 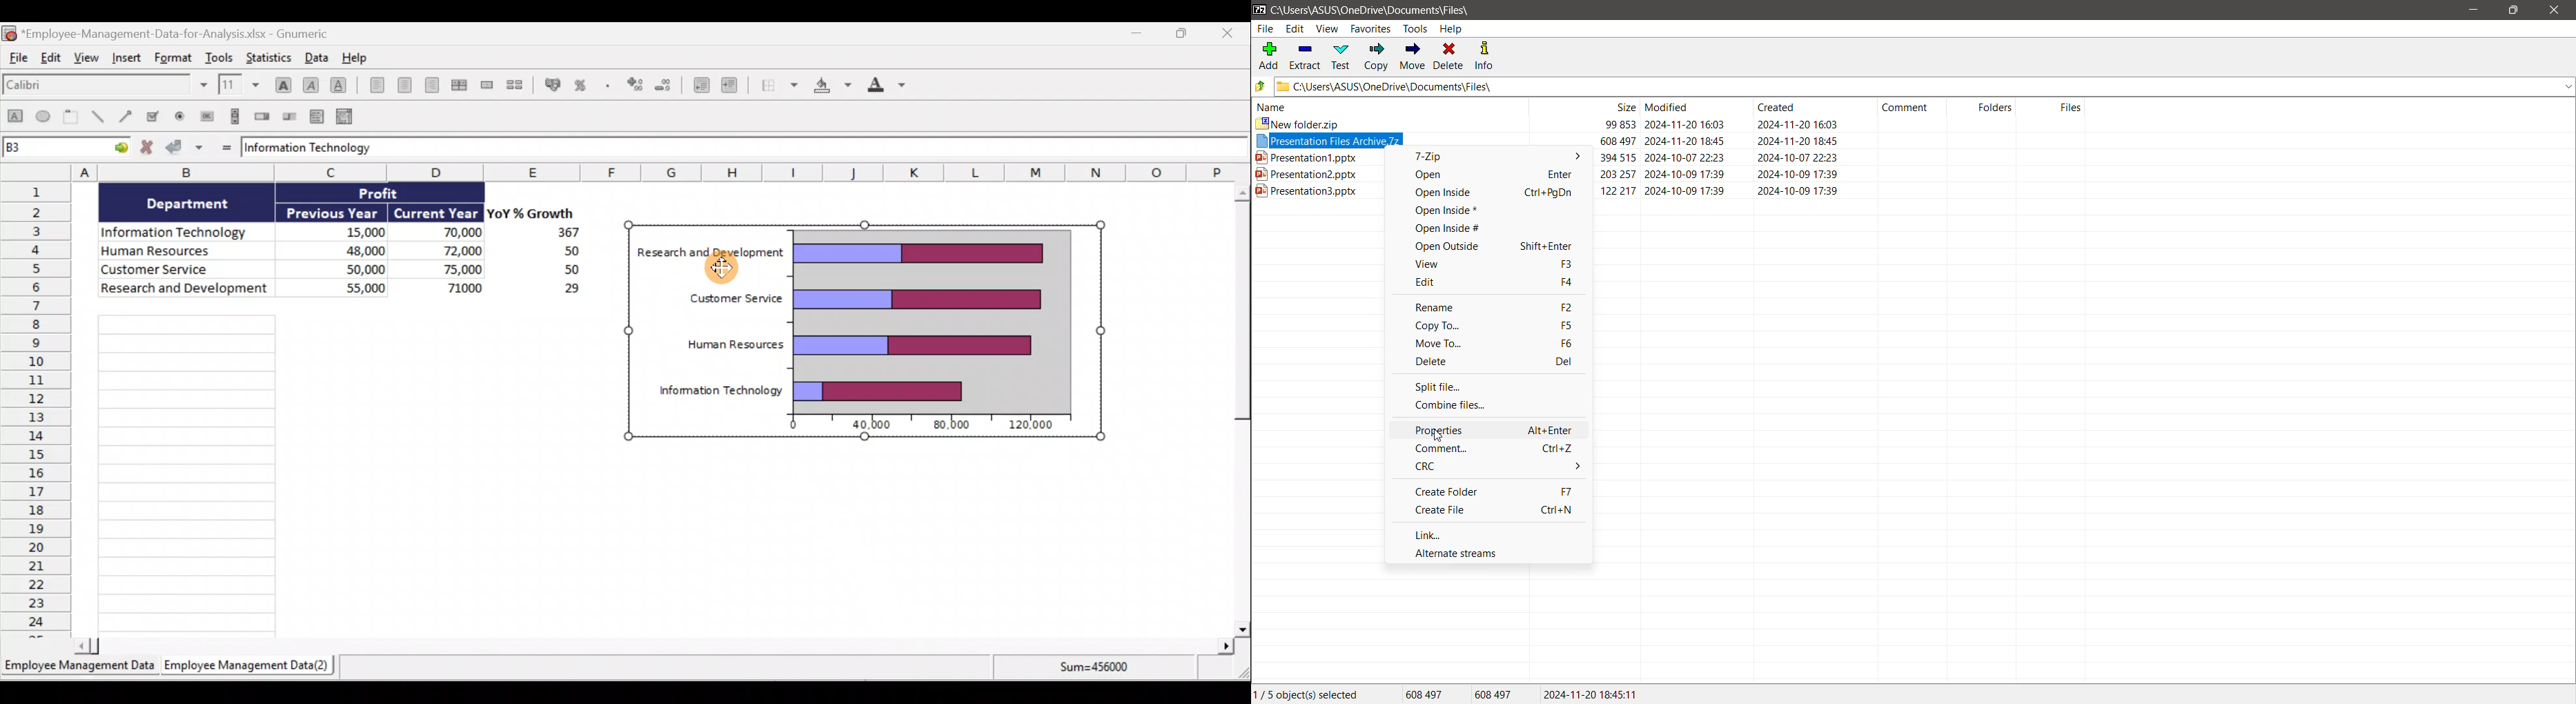 What do you see at coordinates (654, 645) in the screenshot?
I see `Scroll bar` at bounding box center [654, 645].